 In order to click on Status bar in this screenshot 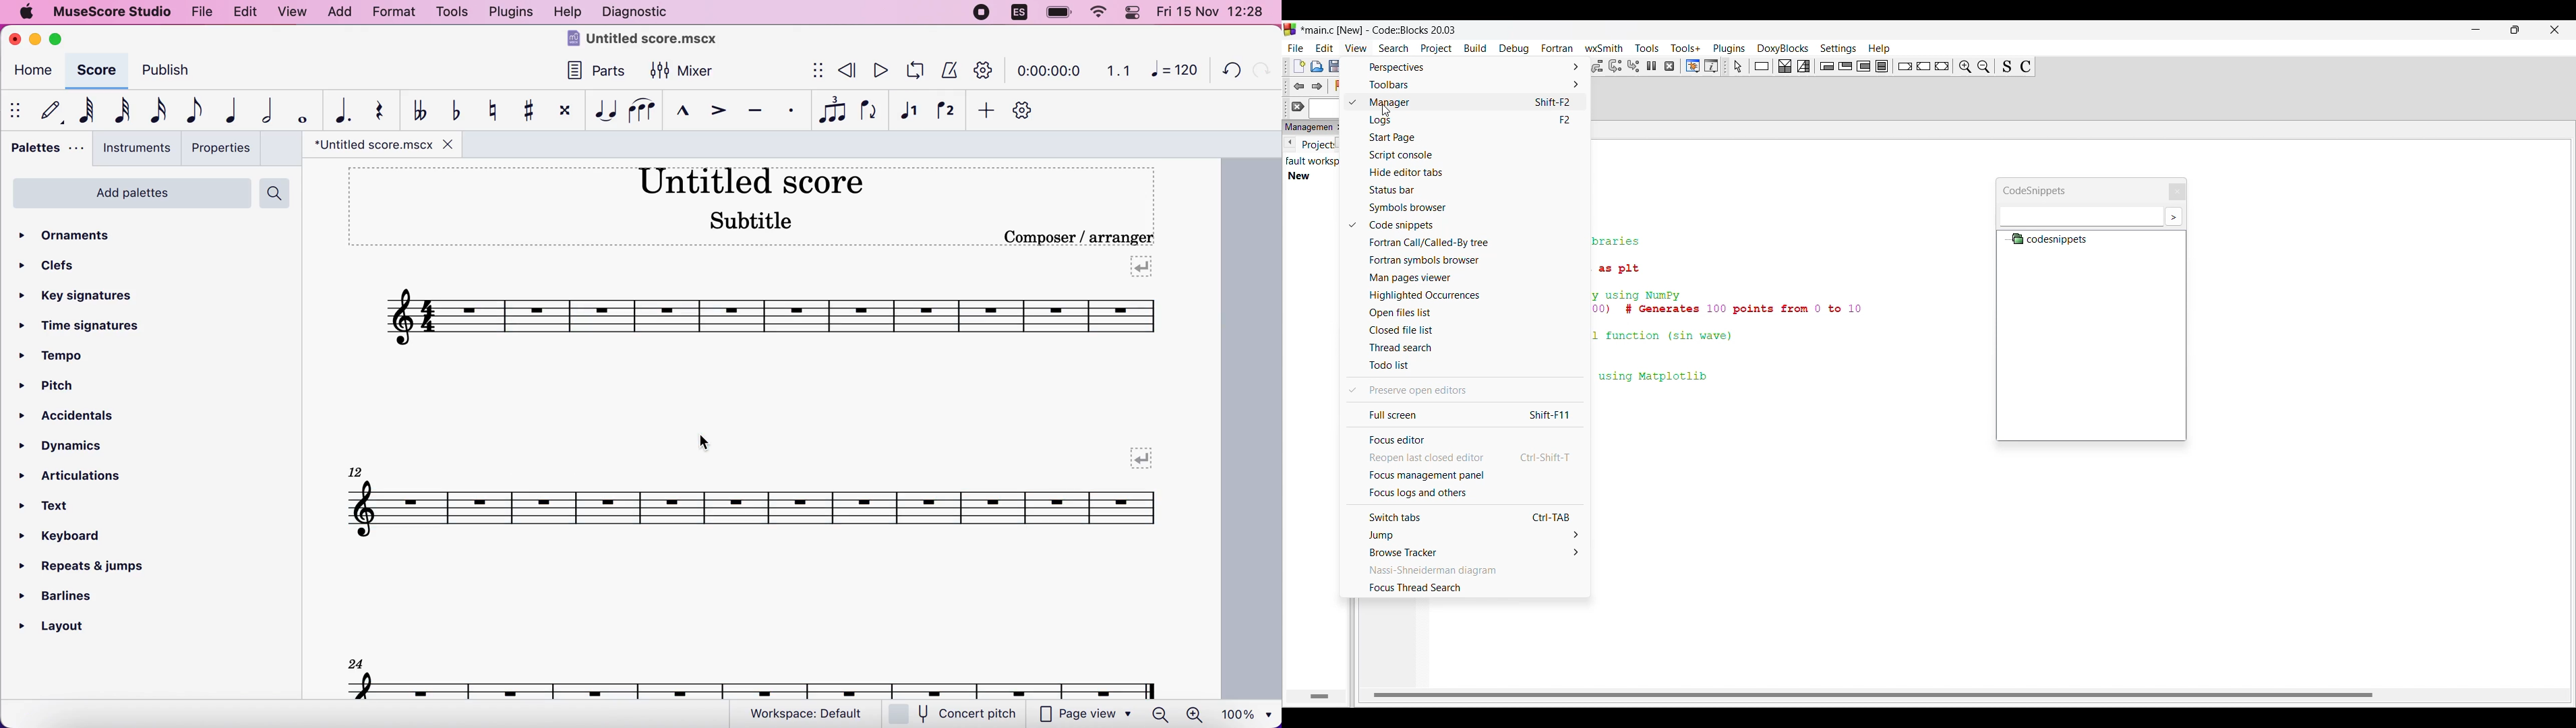, I will do `click(1474, 189)`.